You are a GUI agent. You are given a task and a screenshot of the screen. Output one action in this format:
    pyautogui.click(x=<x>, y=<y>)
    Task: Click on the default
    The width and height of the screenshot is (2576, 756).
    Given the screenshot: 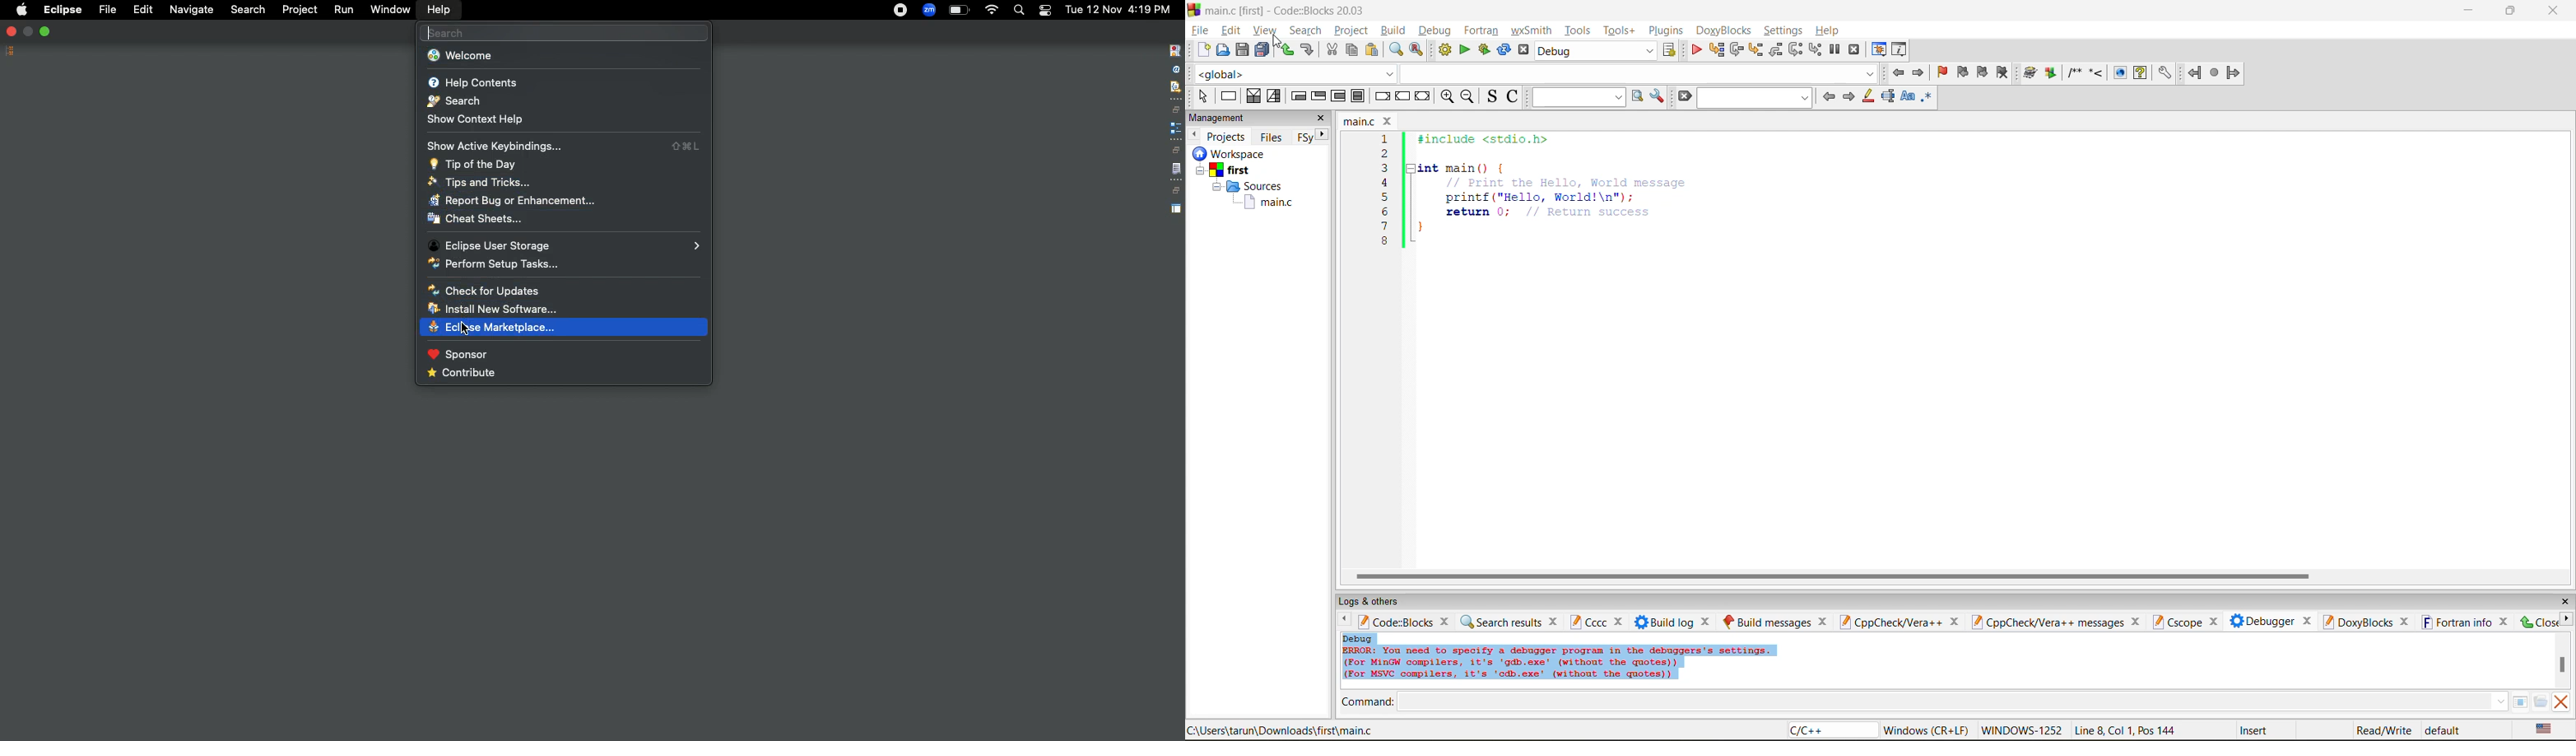 What is the action you would take?
    pyautogui.click(x=2443, y=731)
    